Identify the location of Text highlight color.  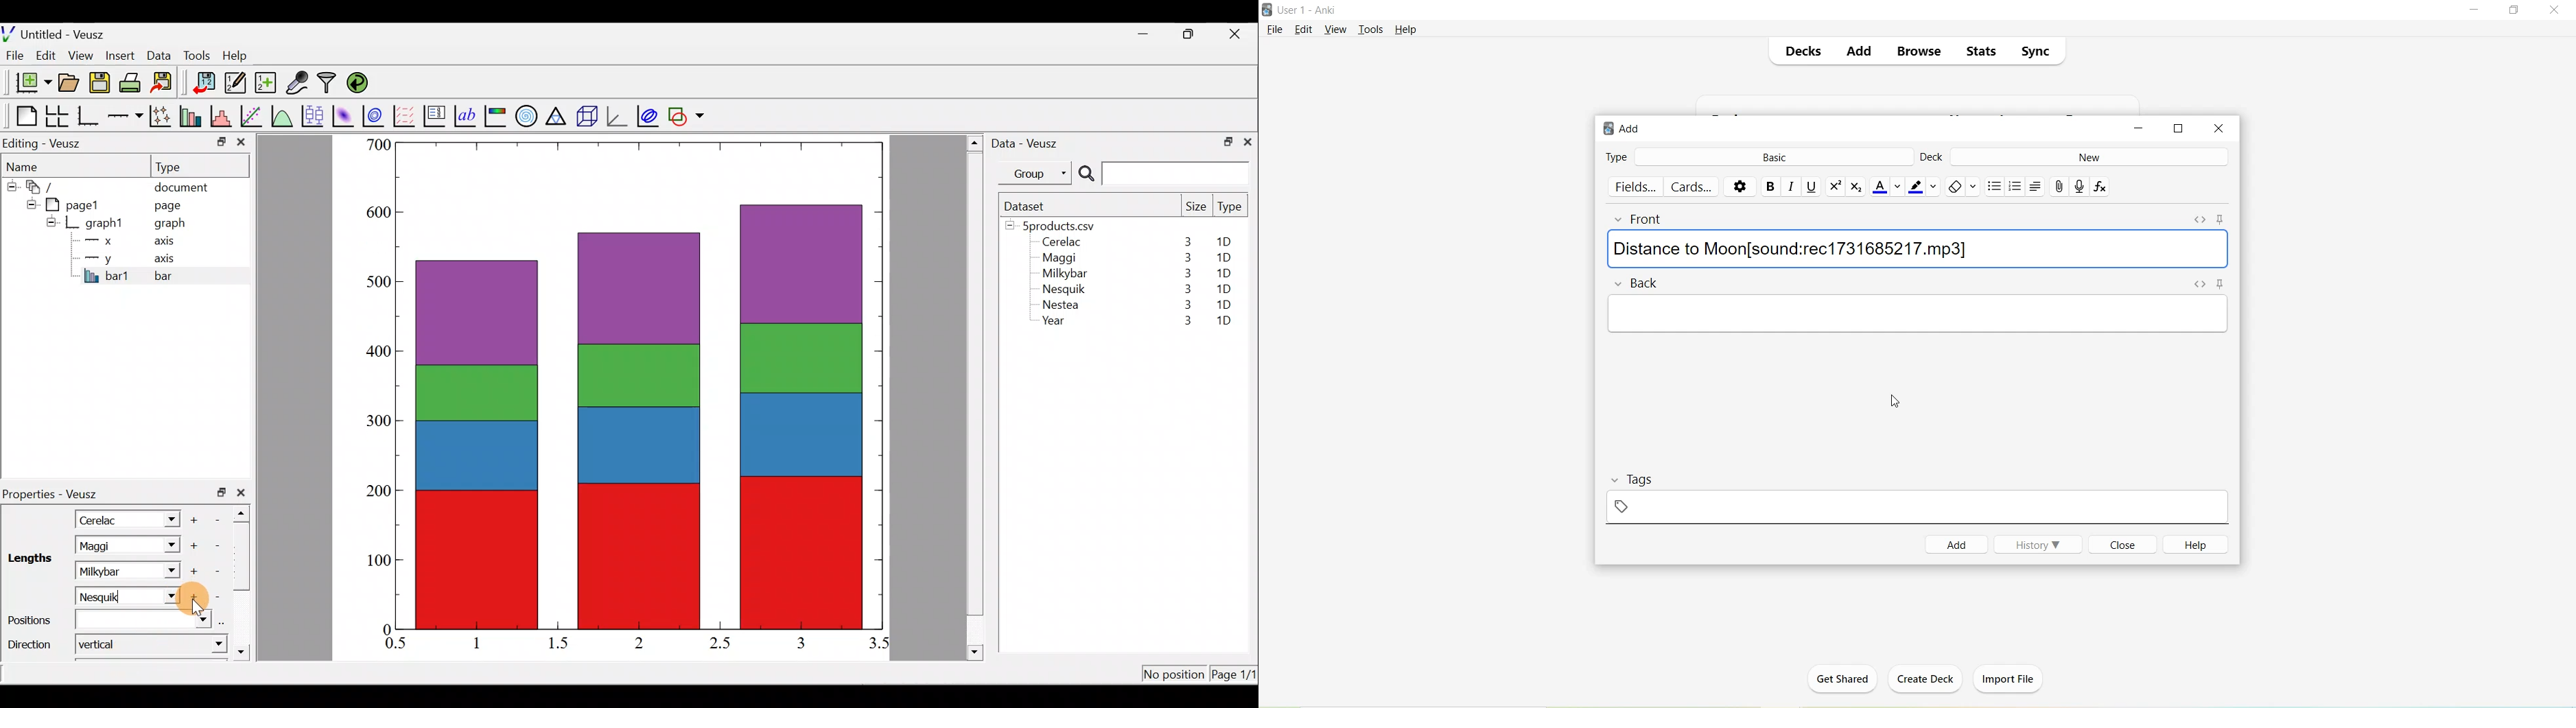
(1923, 186).